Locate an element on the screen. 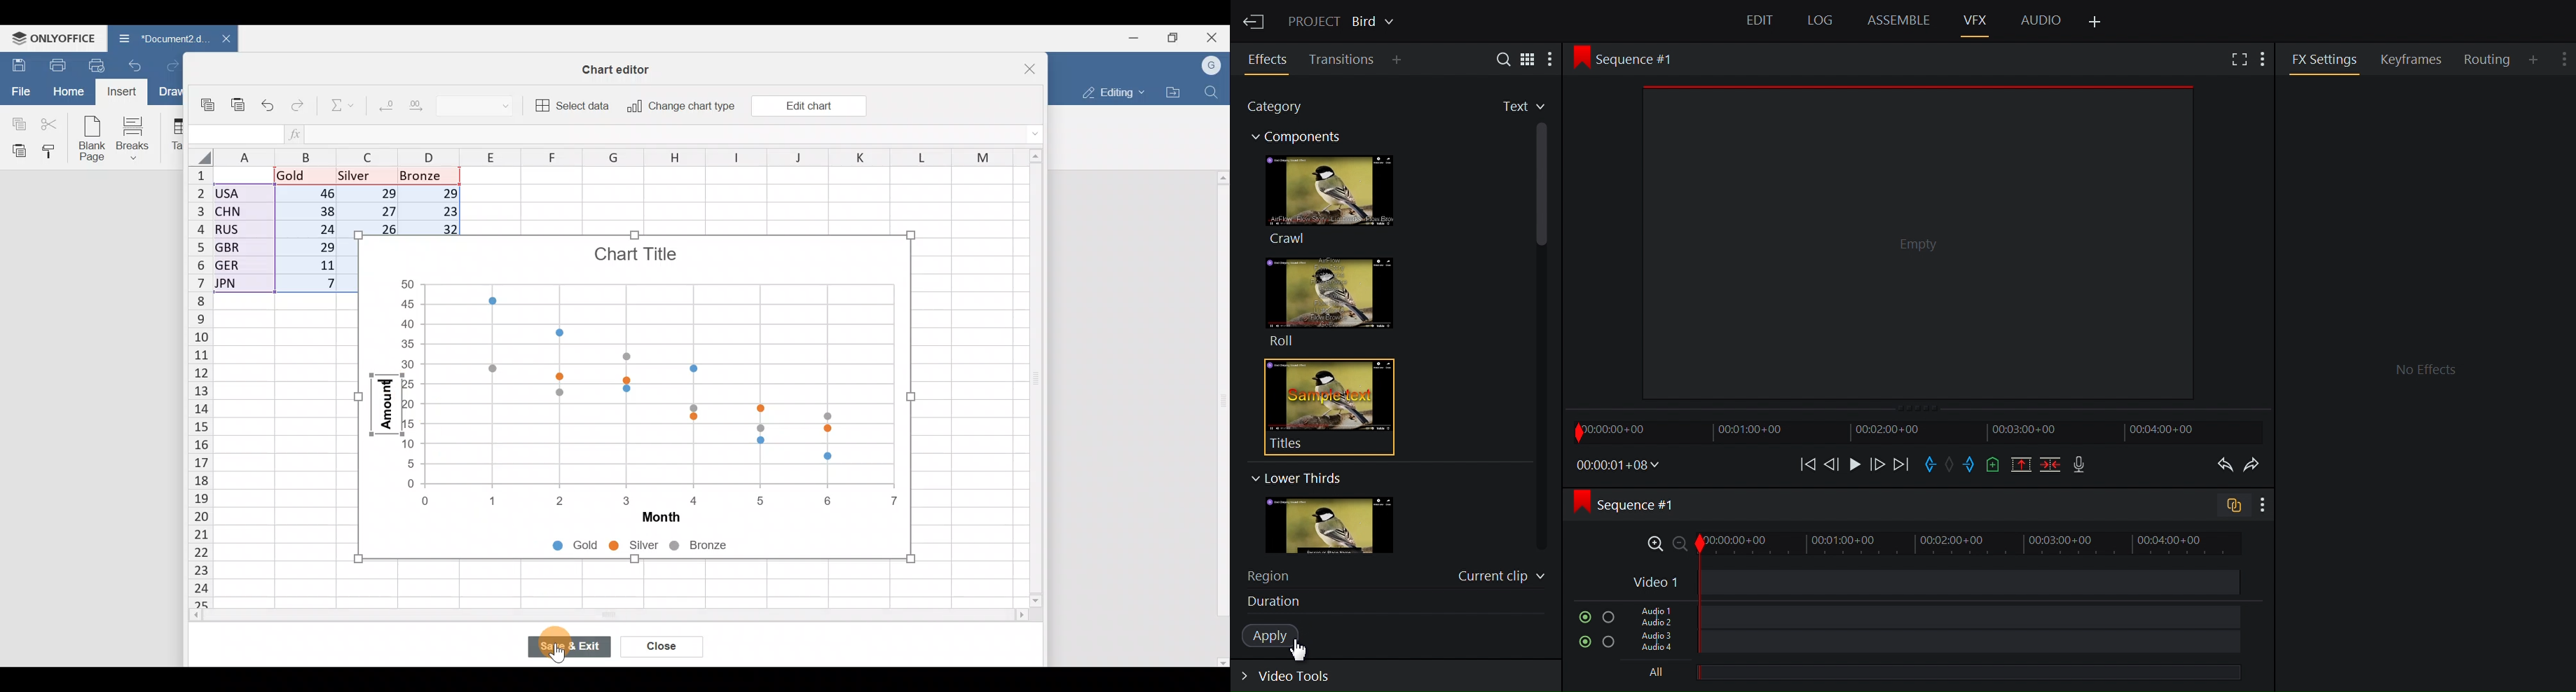 Image resolution: width=2576 pixels, height=700 pixels. Redo is located at coordinates (174, 65).